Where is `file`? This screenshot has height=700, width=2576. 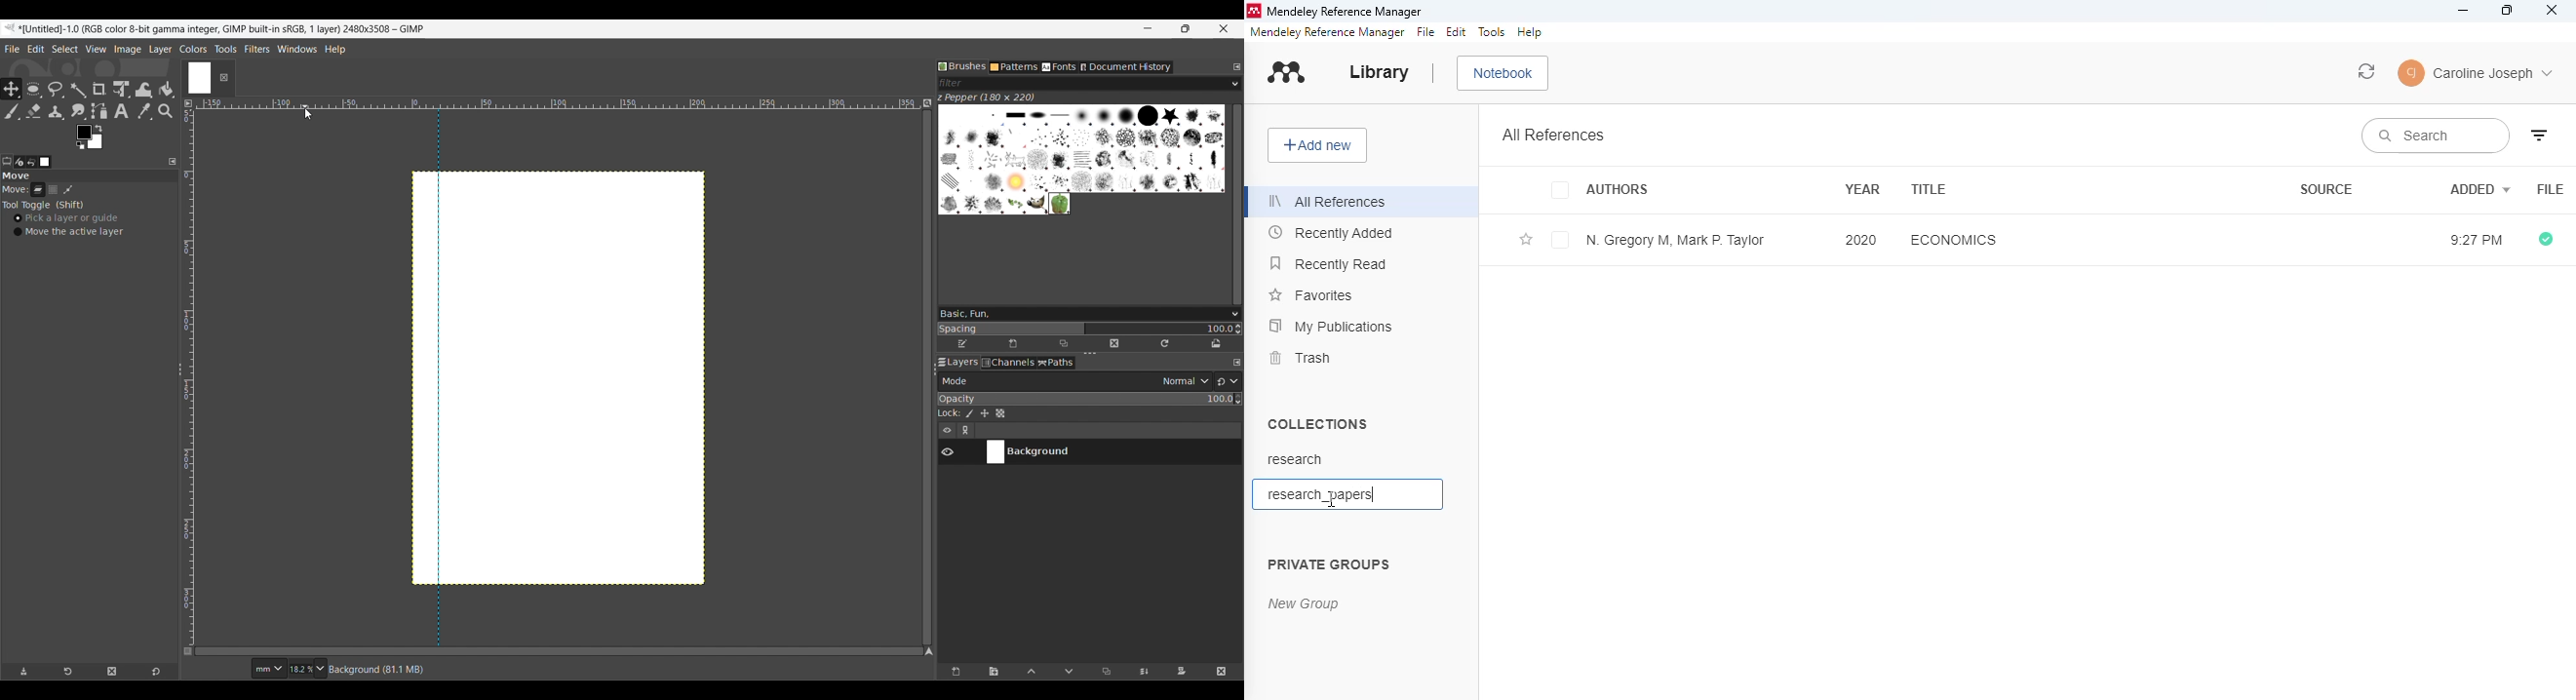 file is located at coordinates (2551, 190).